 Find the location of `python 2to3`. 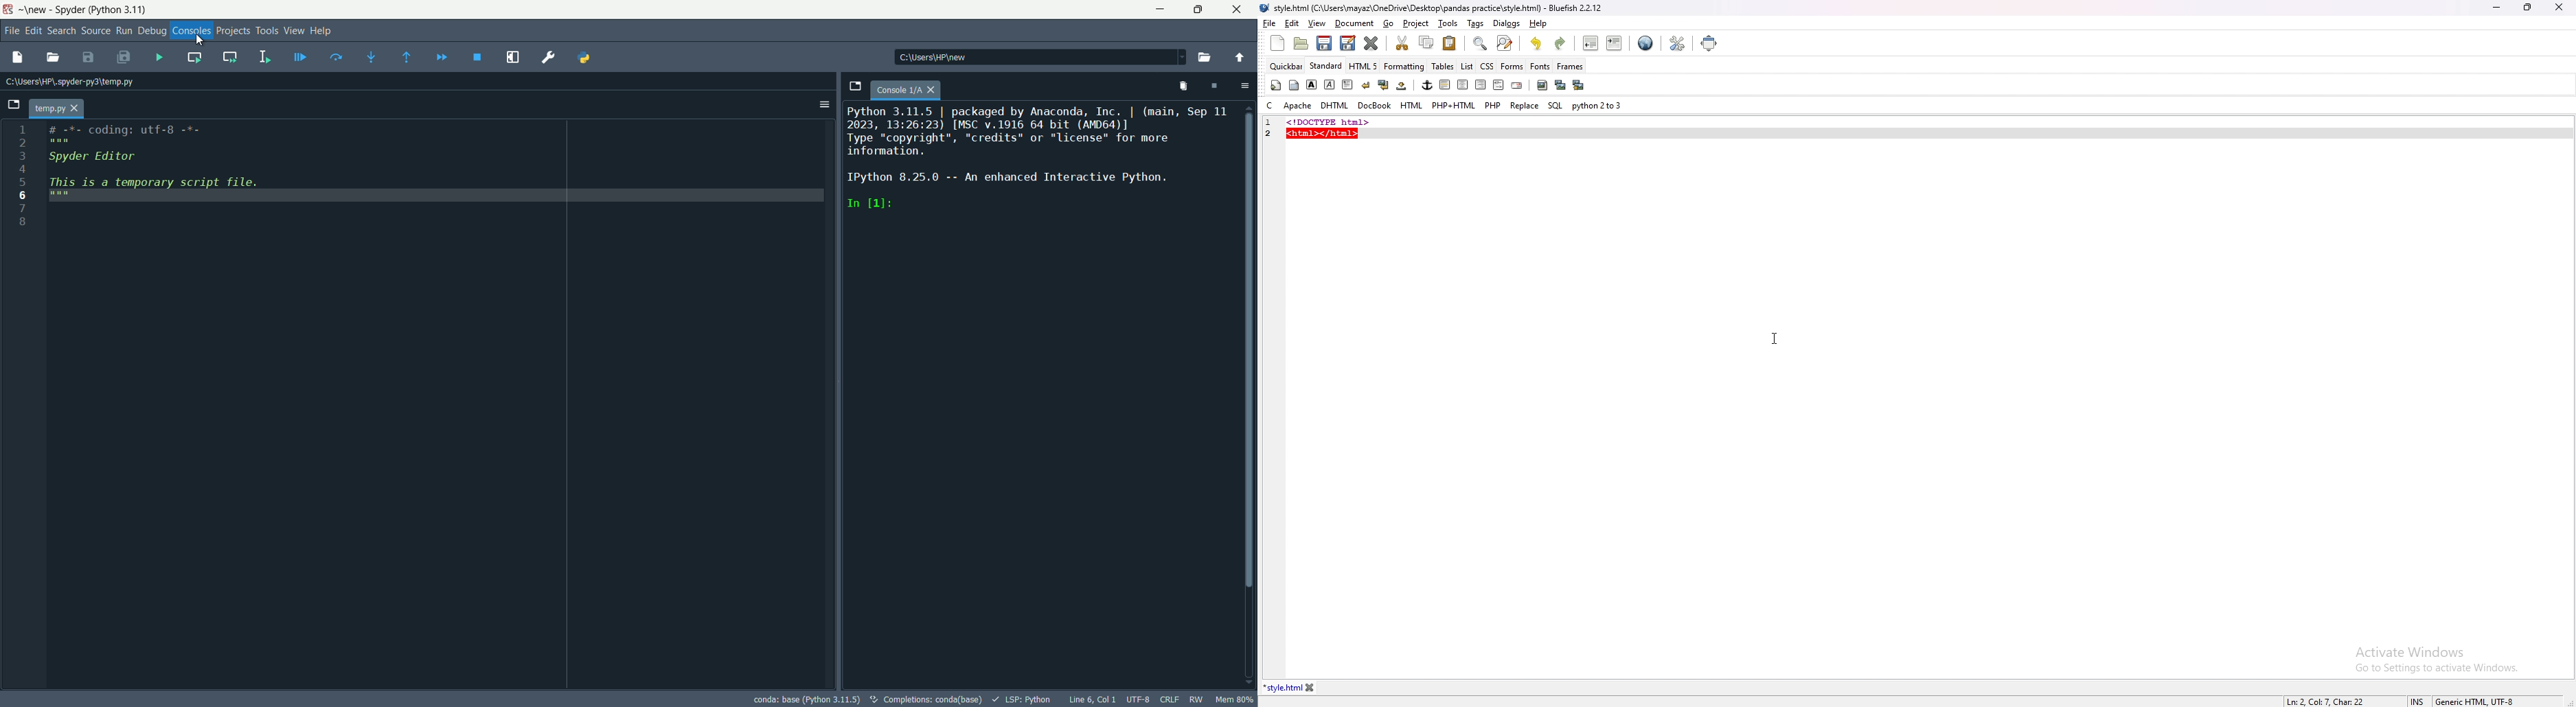

python 2to3 is located at coordinates (1599, 106).